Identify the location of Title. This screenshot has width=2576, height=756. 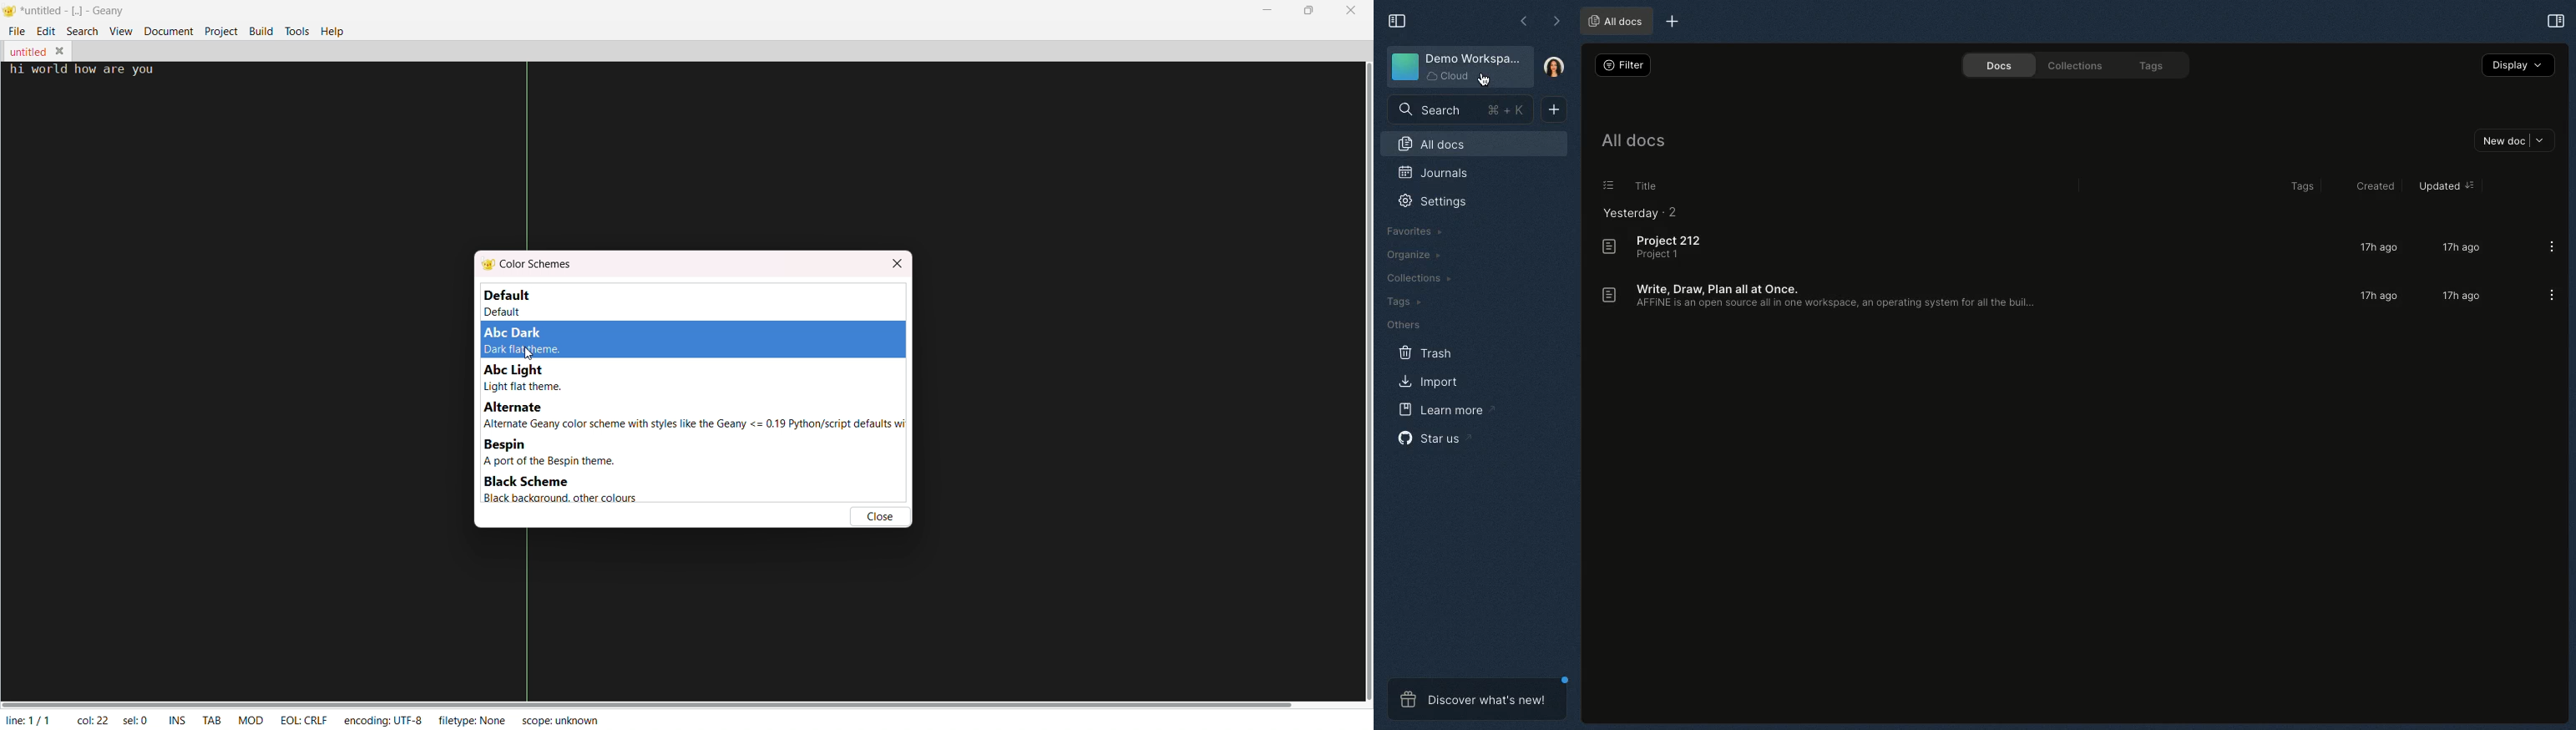
(1649, 184).